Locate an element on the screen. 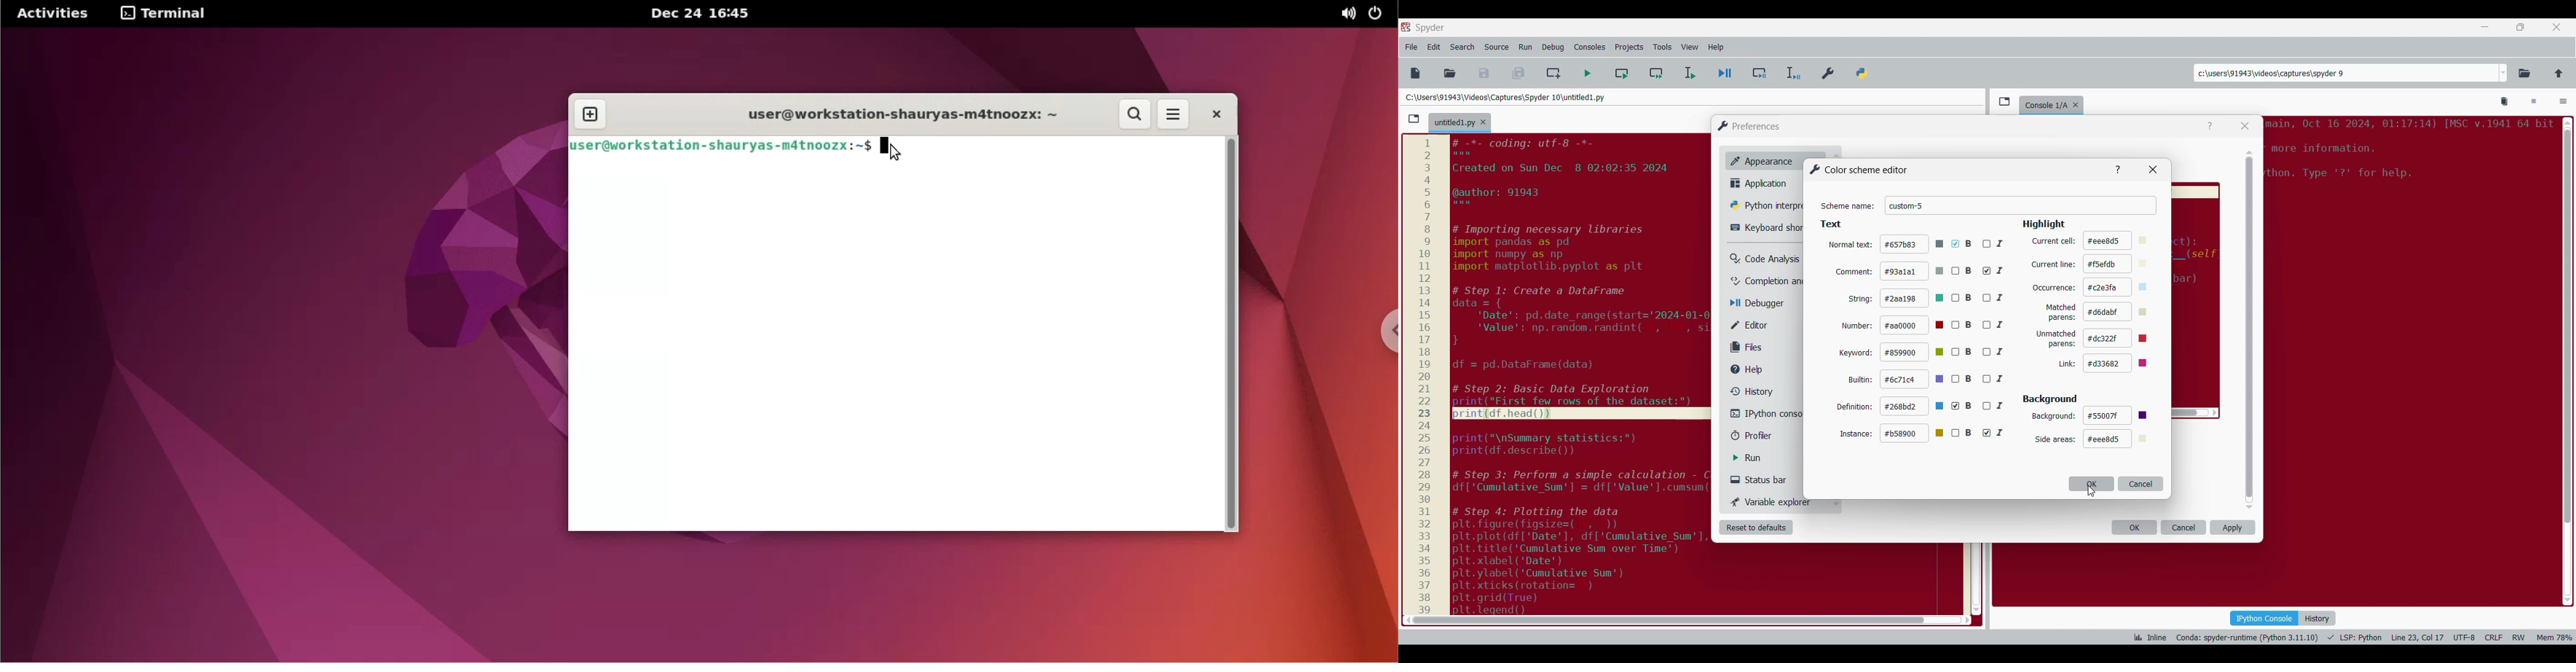  B is located at coordinates (1963, 244).